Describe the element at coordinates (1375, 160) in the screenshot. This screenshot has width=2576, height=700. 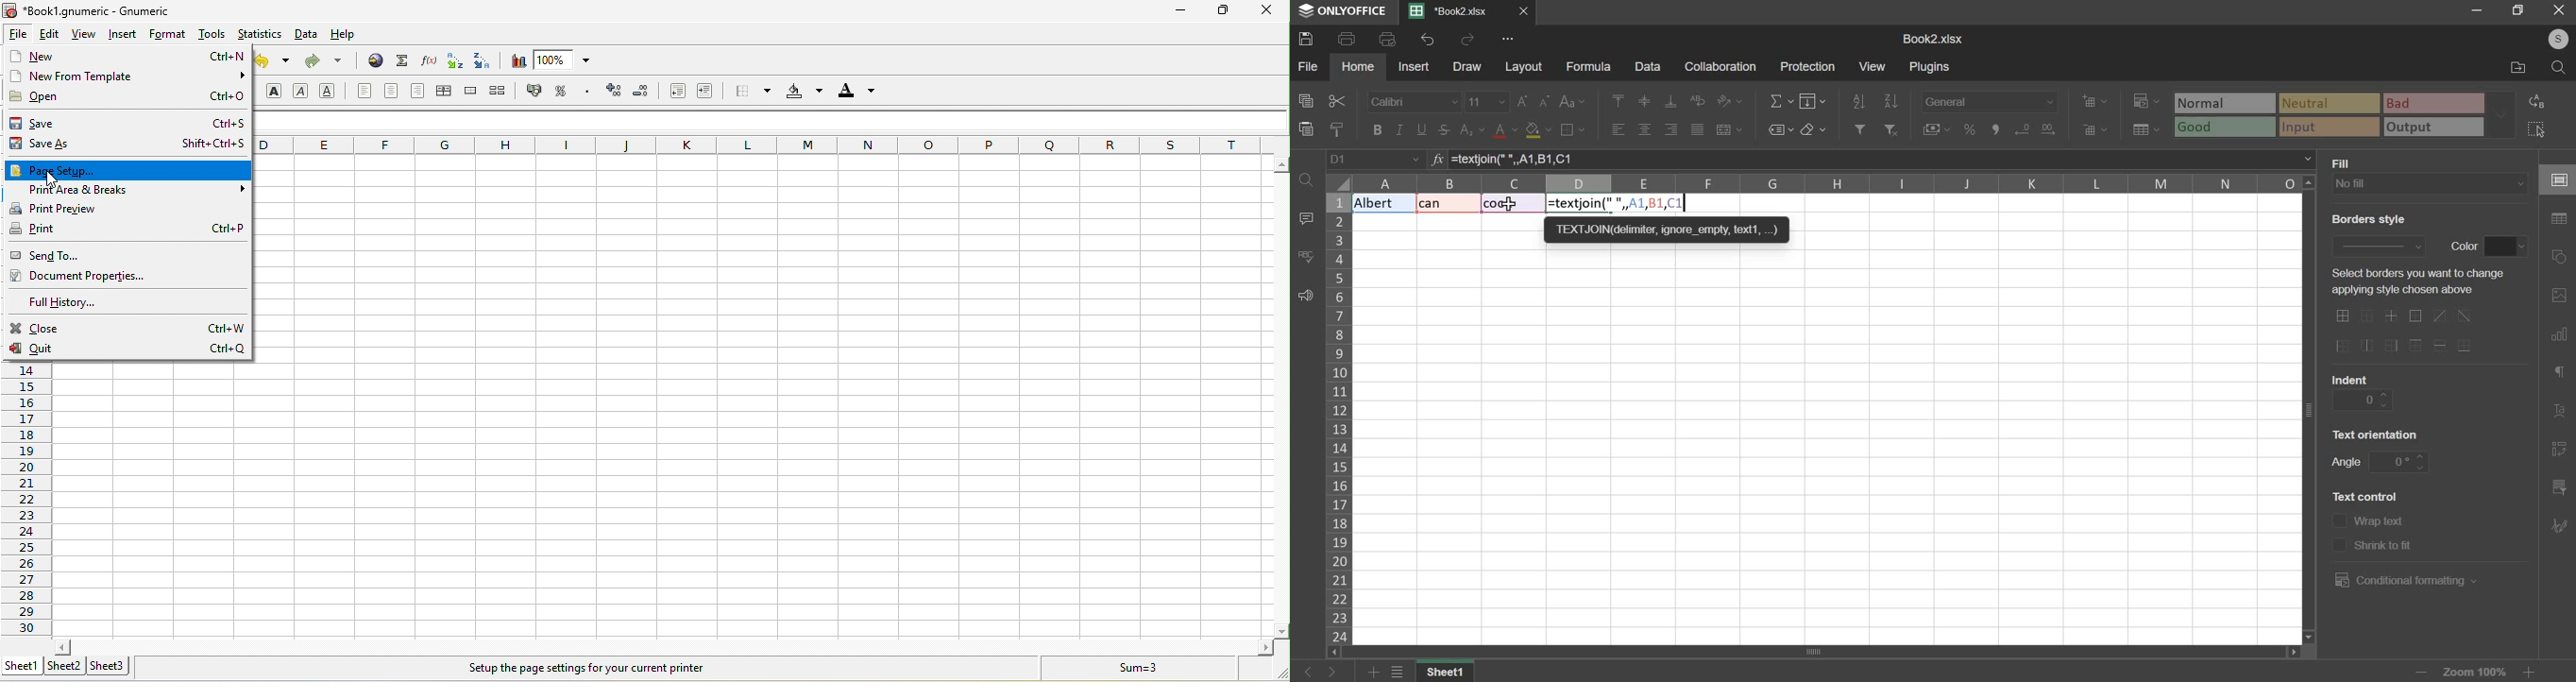
I see `cell name` at that location.